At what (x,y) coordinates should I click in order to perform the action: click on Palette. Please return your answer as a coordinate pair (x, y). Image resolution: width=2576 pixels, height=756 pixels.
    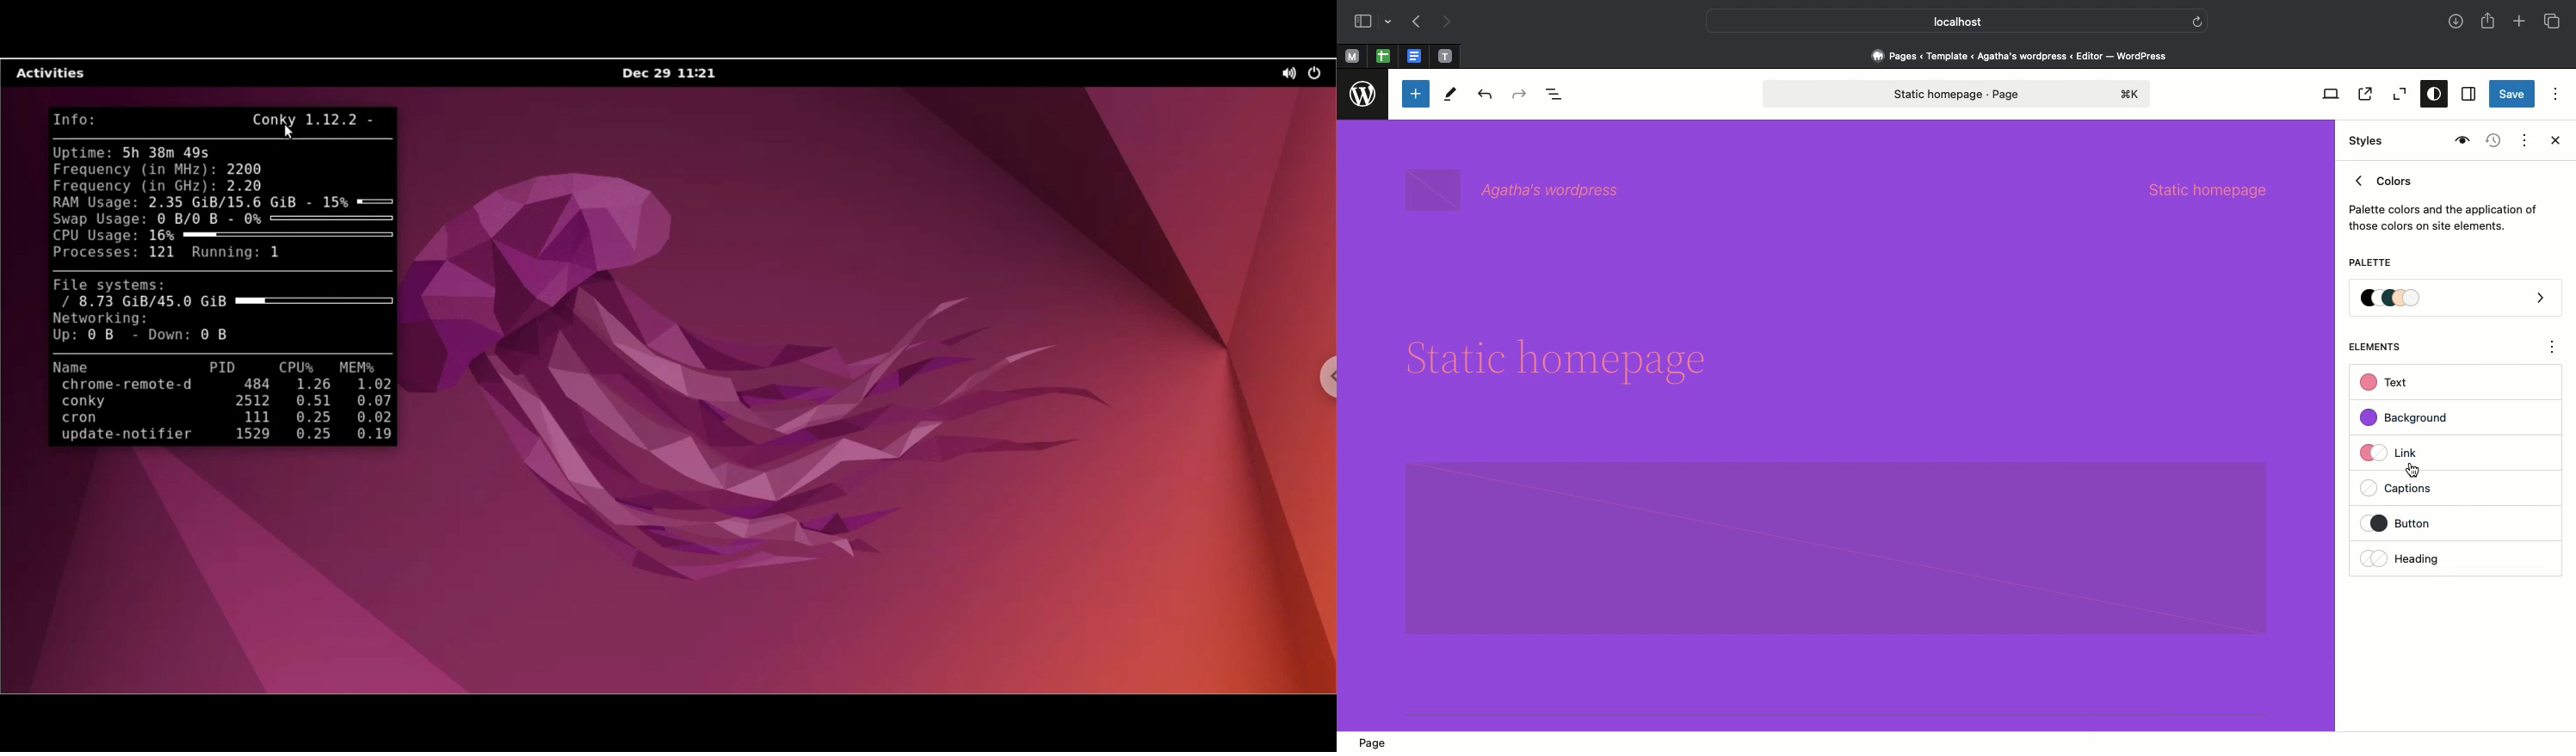
    Looking at the image, I should click on (2369, 264).